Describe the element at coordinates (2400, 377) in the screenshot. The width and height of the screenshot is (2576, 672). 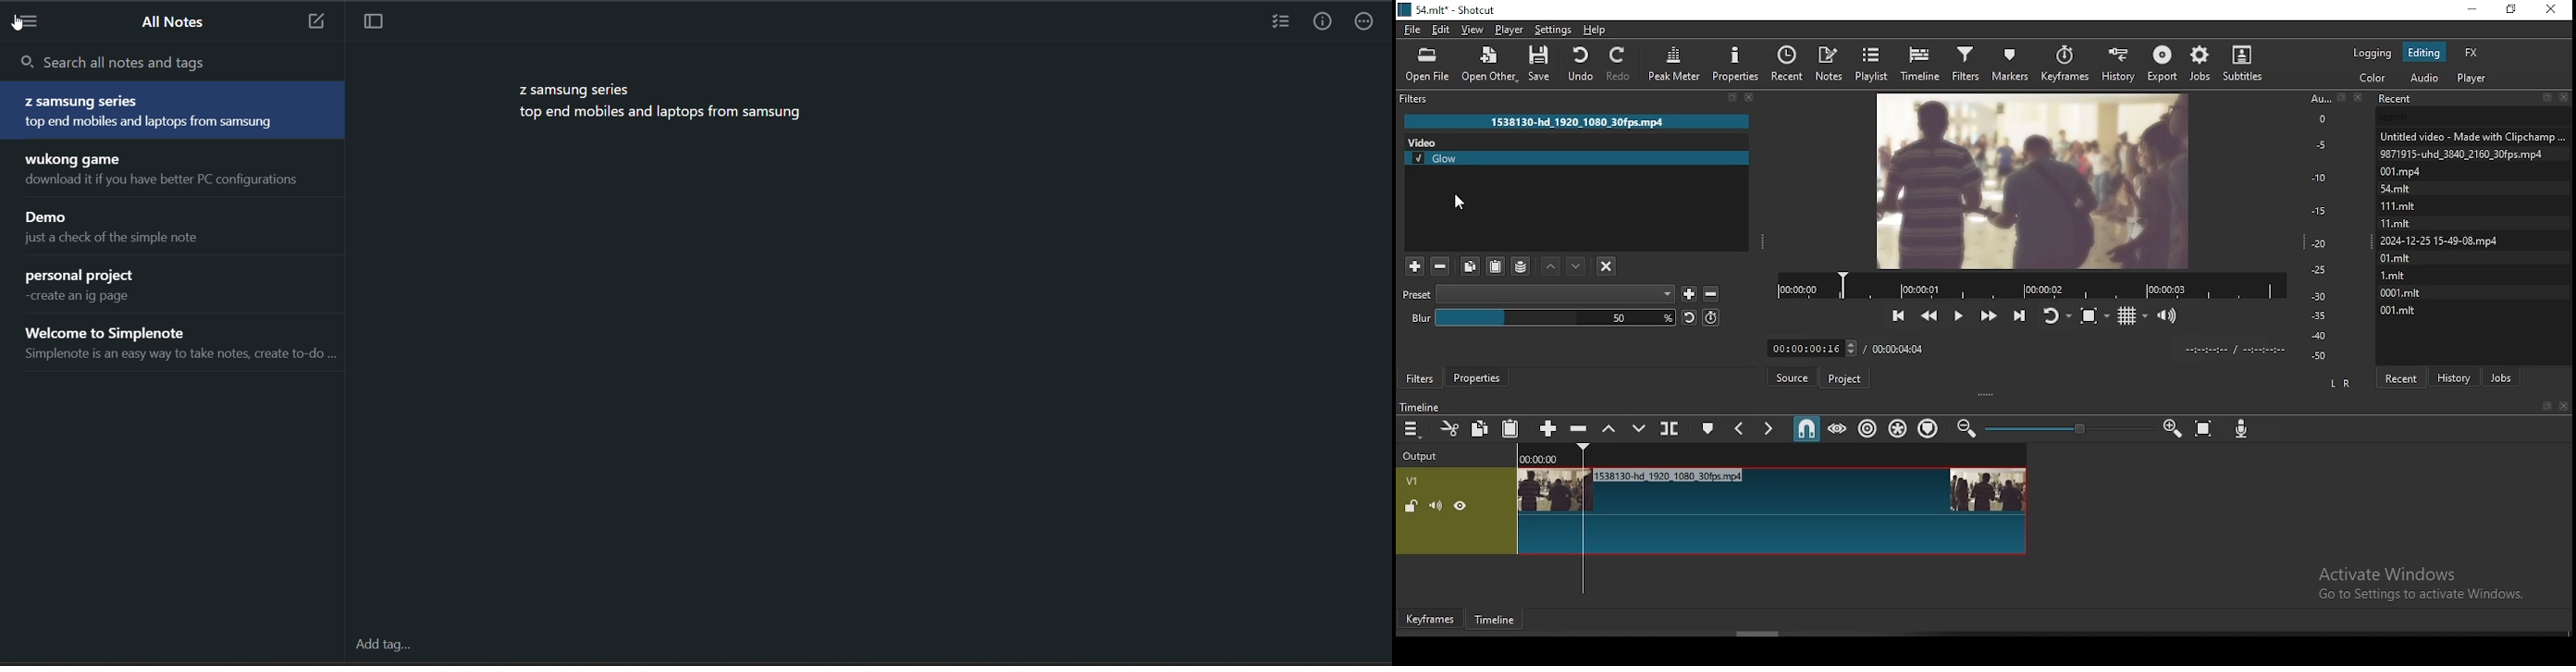
I see `recent` at that location.